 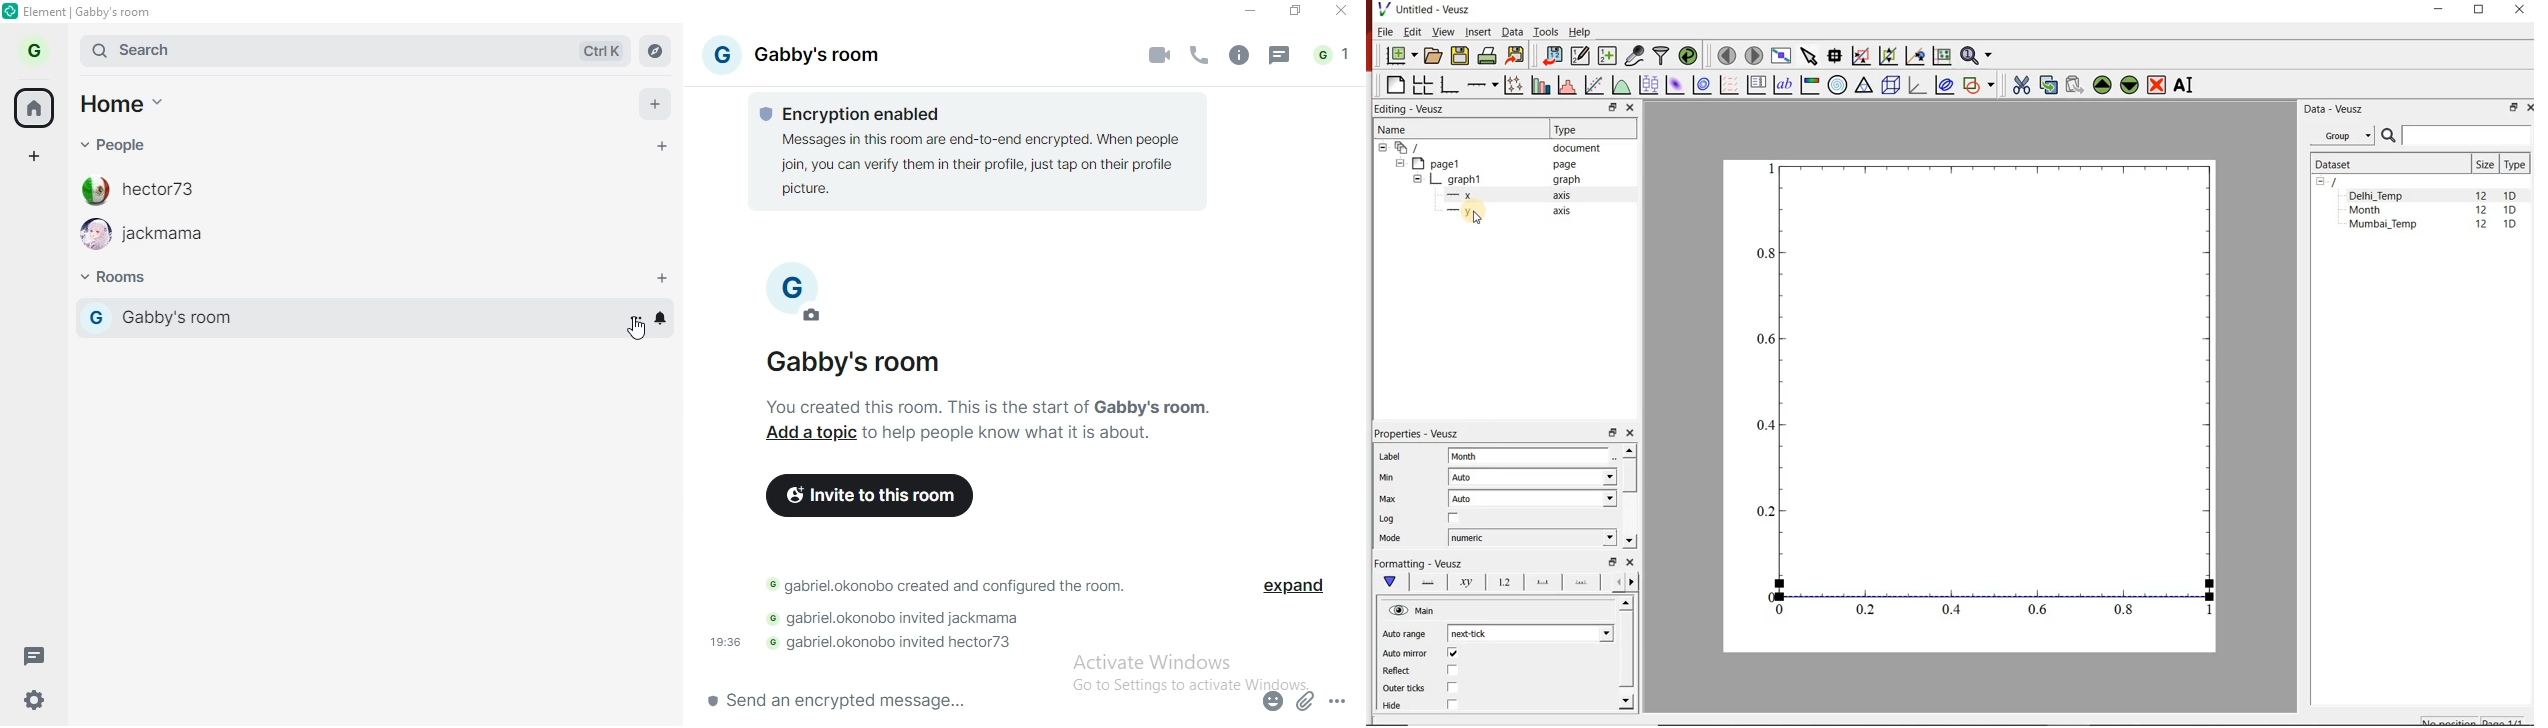 I want to click on Gabby's room, so click(x=853, y=363).